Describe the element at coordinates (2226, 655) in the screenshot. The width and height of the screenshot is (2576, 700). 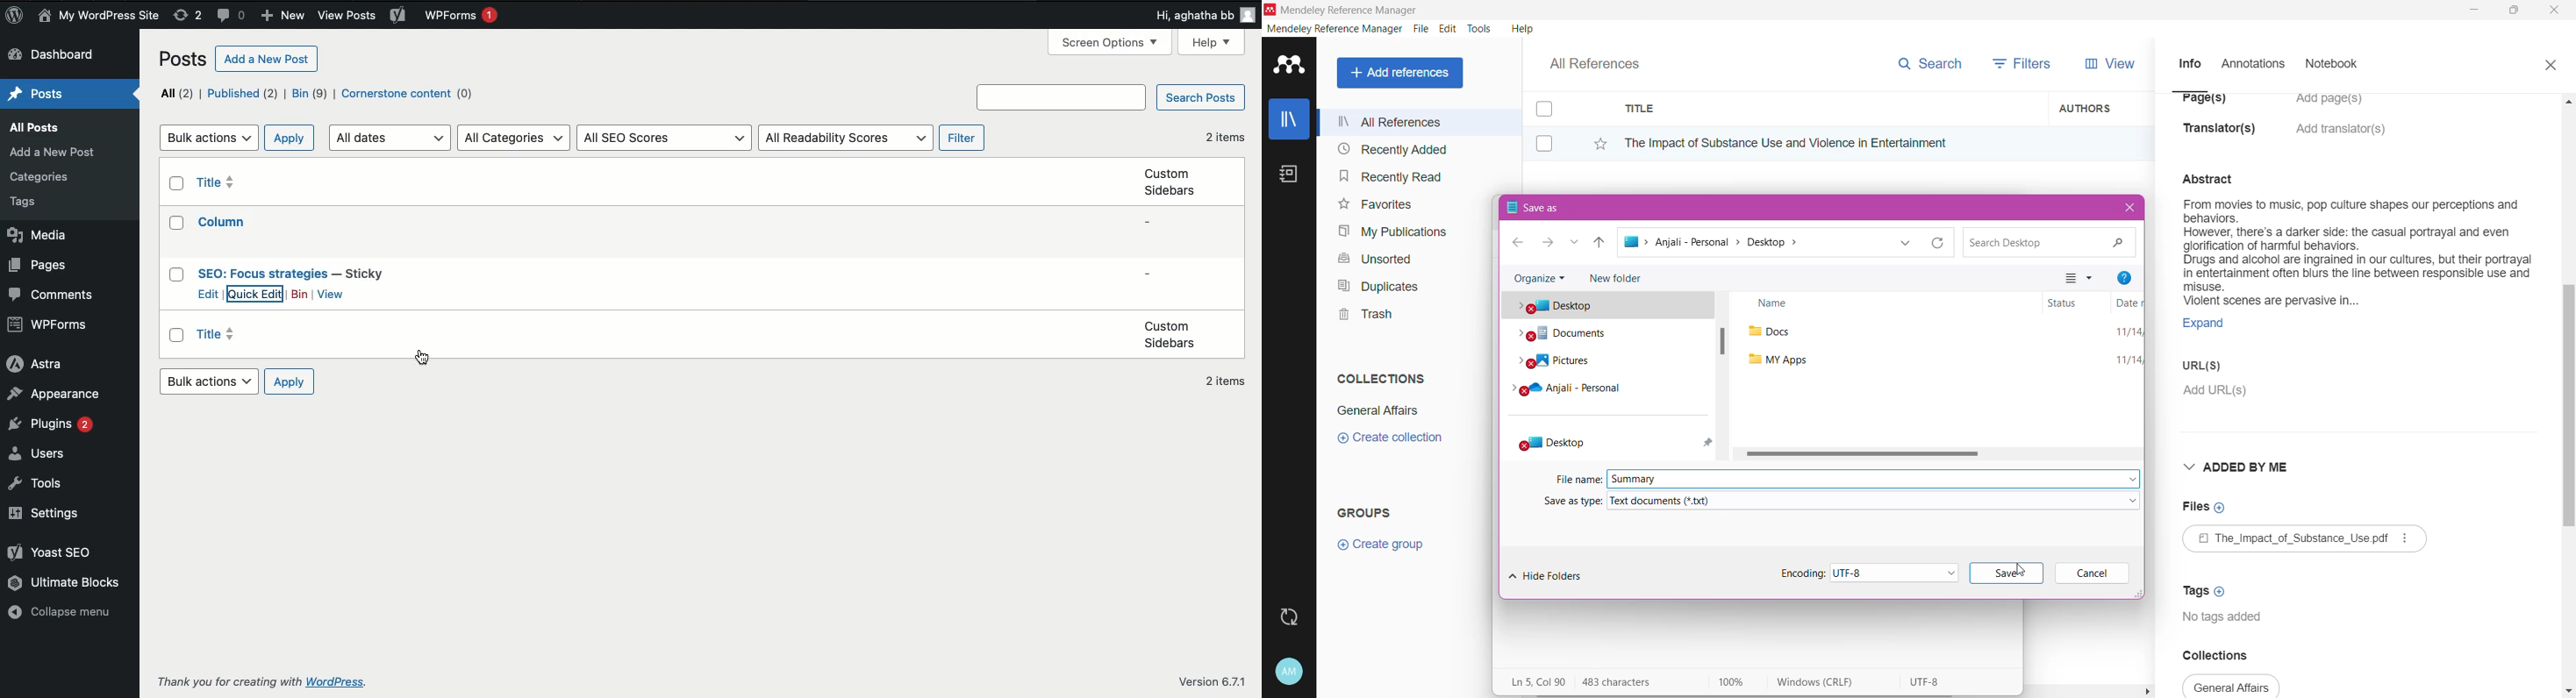
I see `Collections` at that location.